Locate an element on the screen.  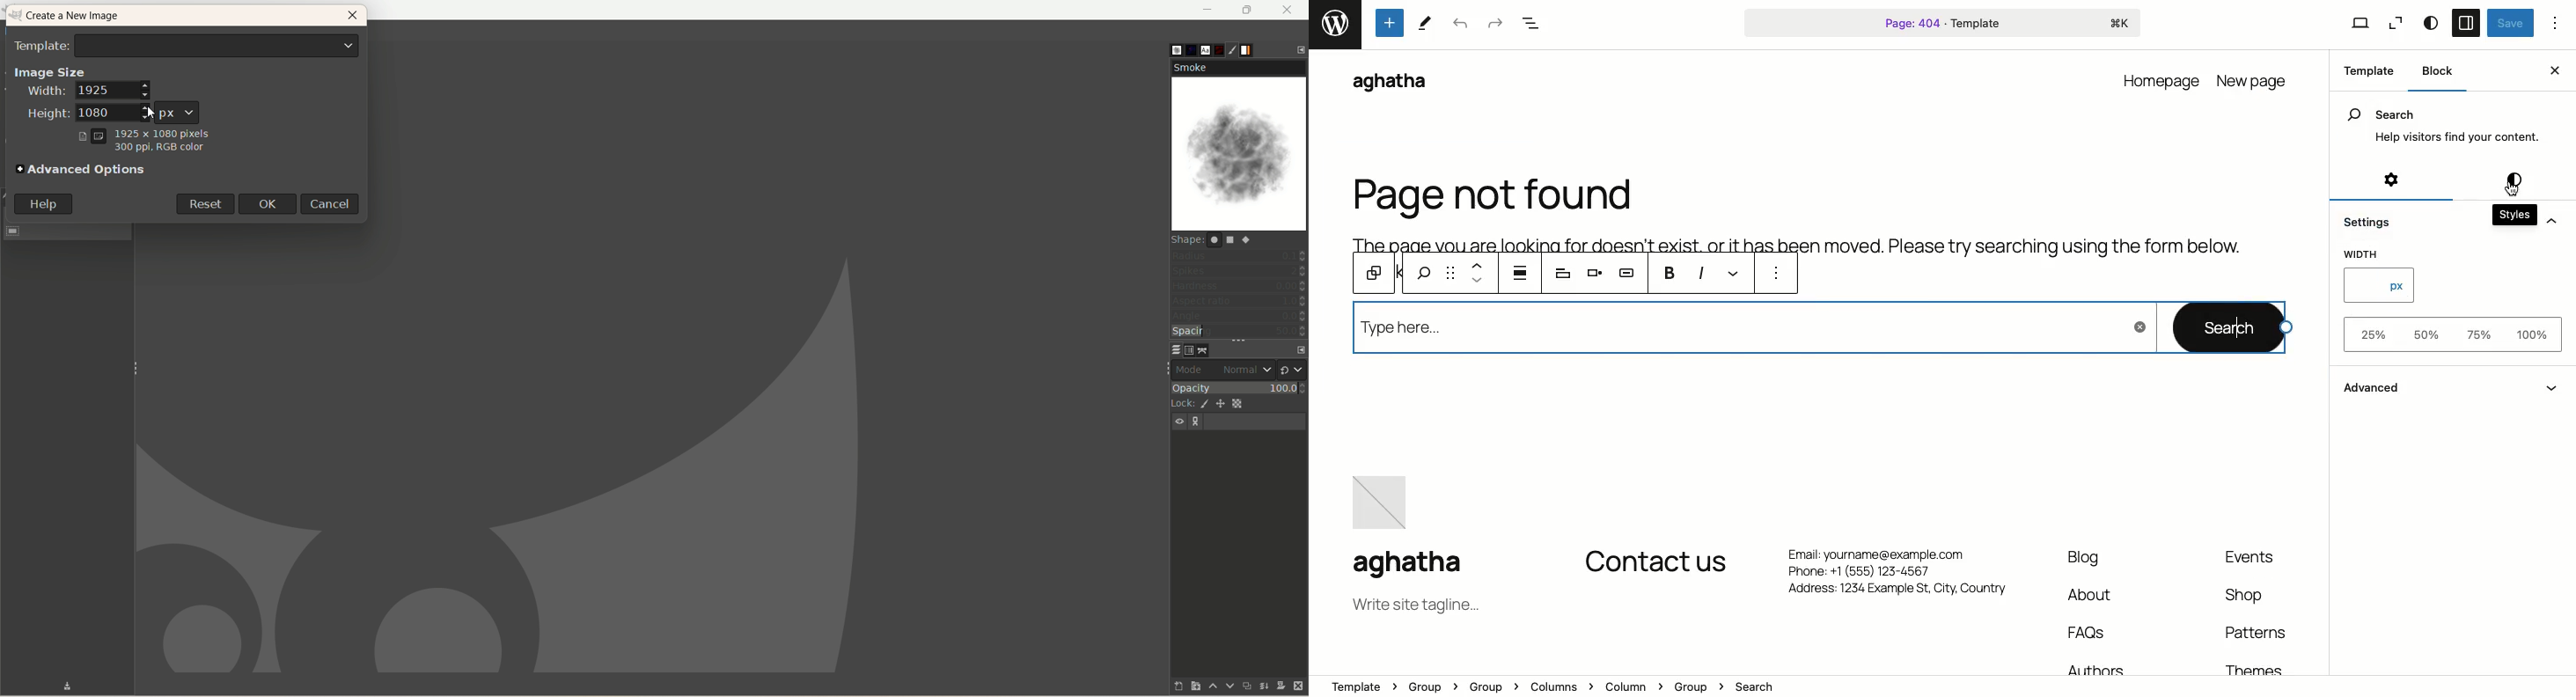
ok is located at coordinates (272, 203).